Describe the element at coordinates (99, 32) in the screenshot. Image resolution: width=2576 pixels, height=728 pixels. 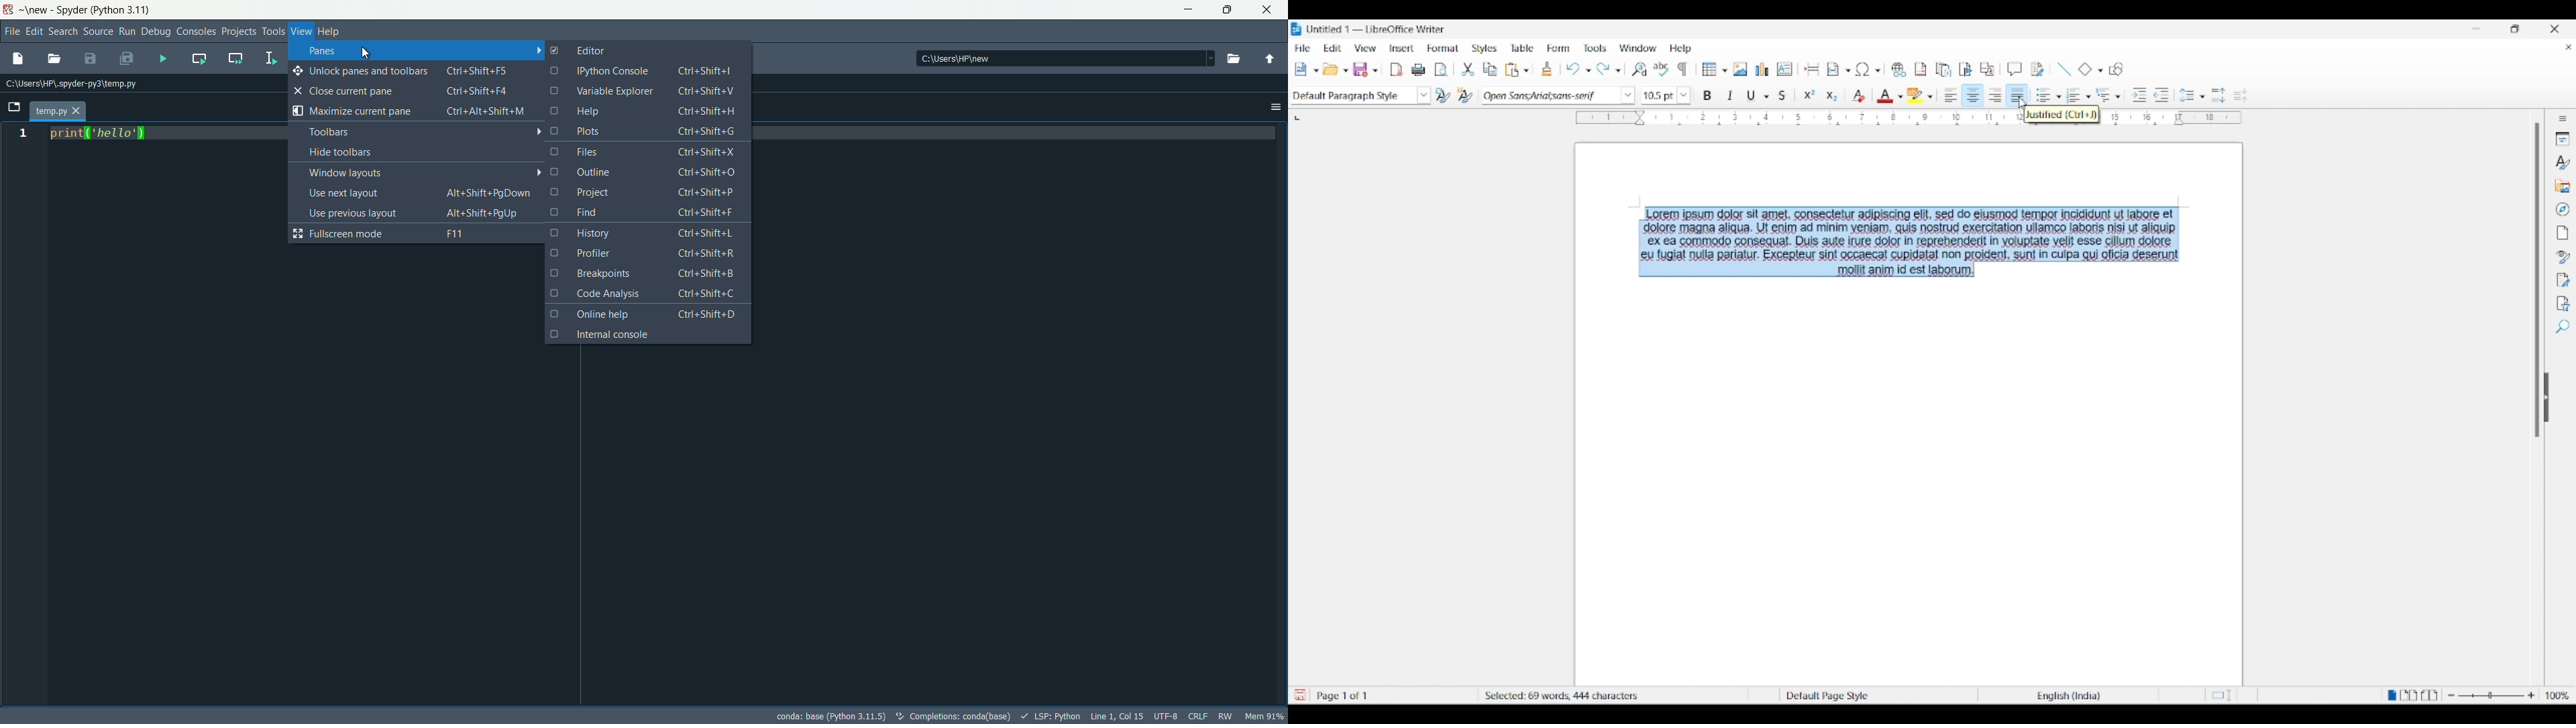
I see `source menu` at that location.